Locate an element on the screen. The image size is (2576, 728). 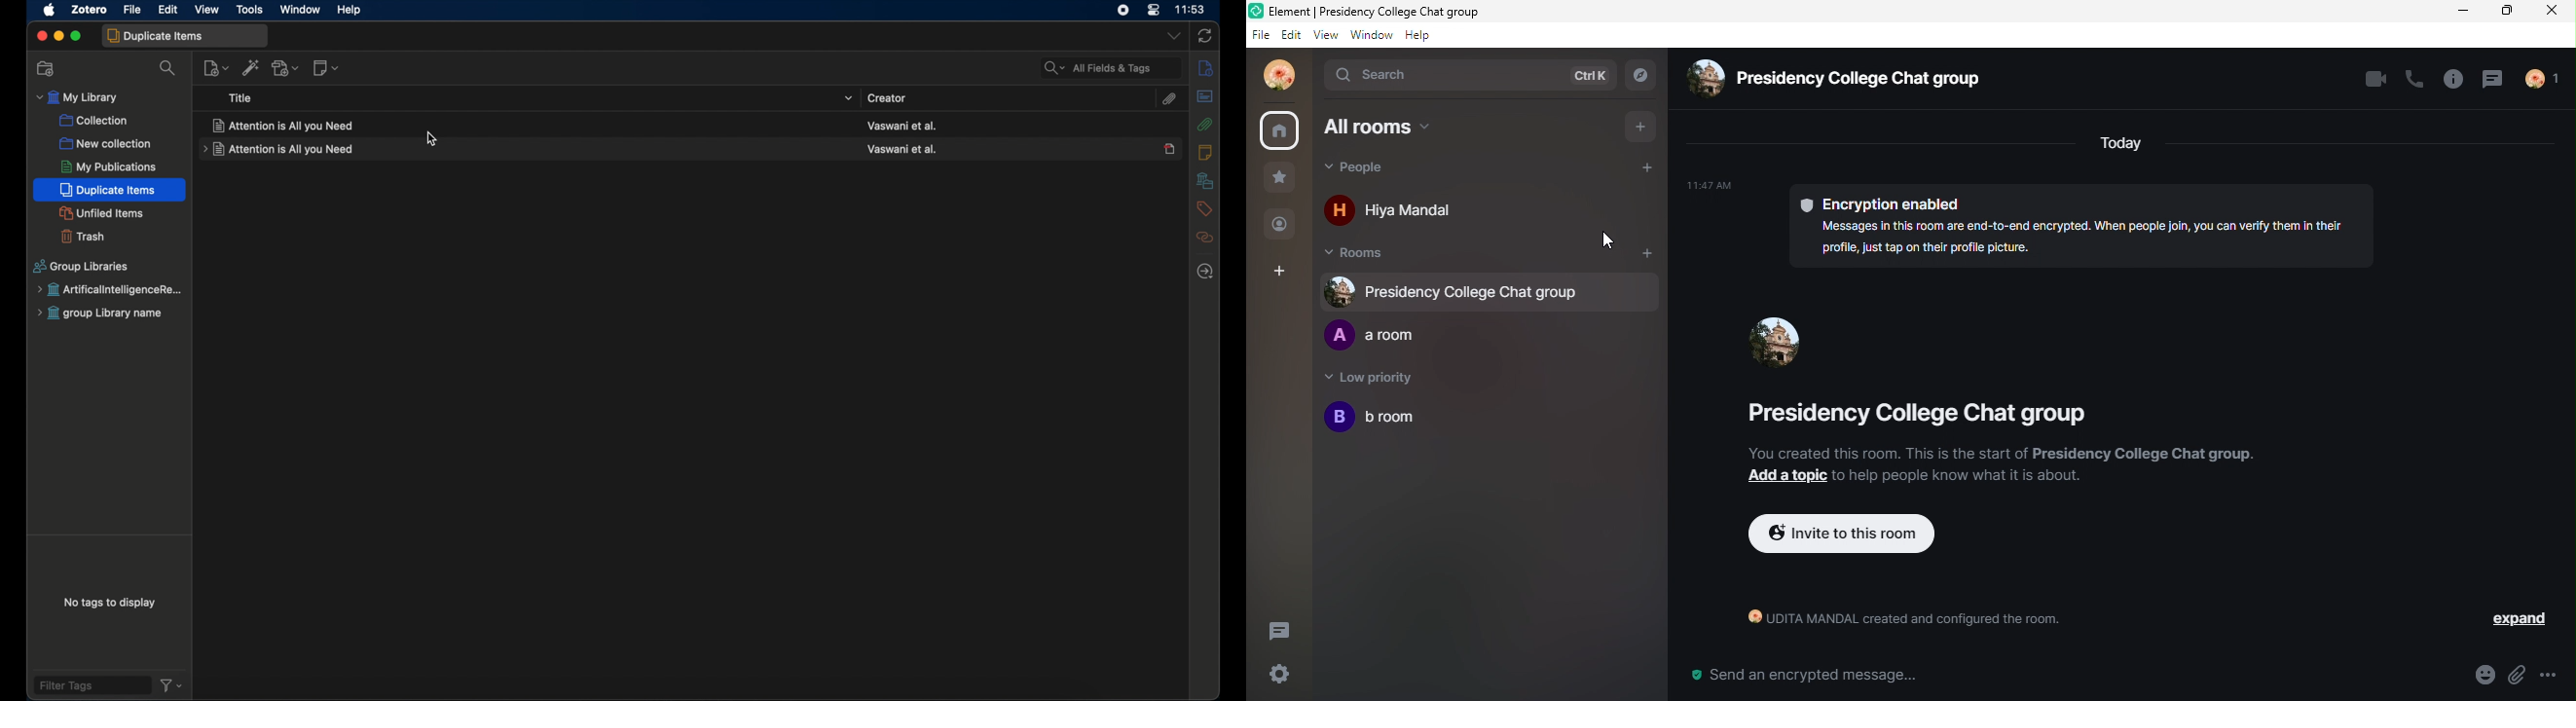
add item by identifier is located at coordinates (251, 68).